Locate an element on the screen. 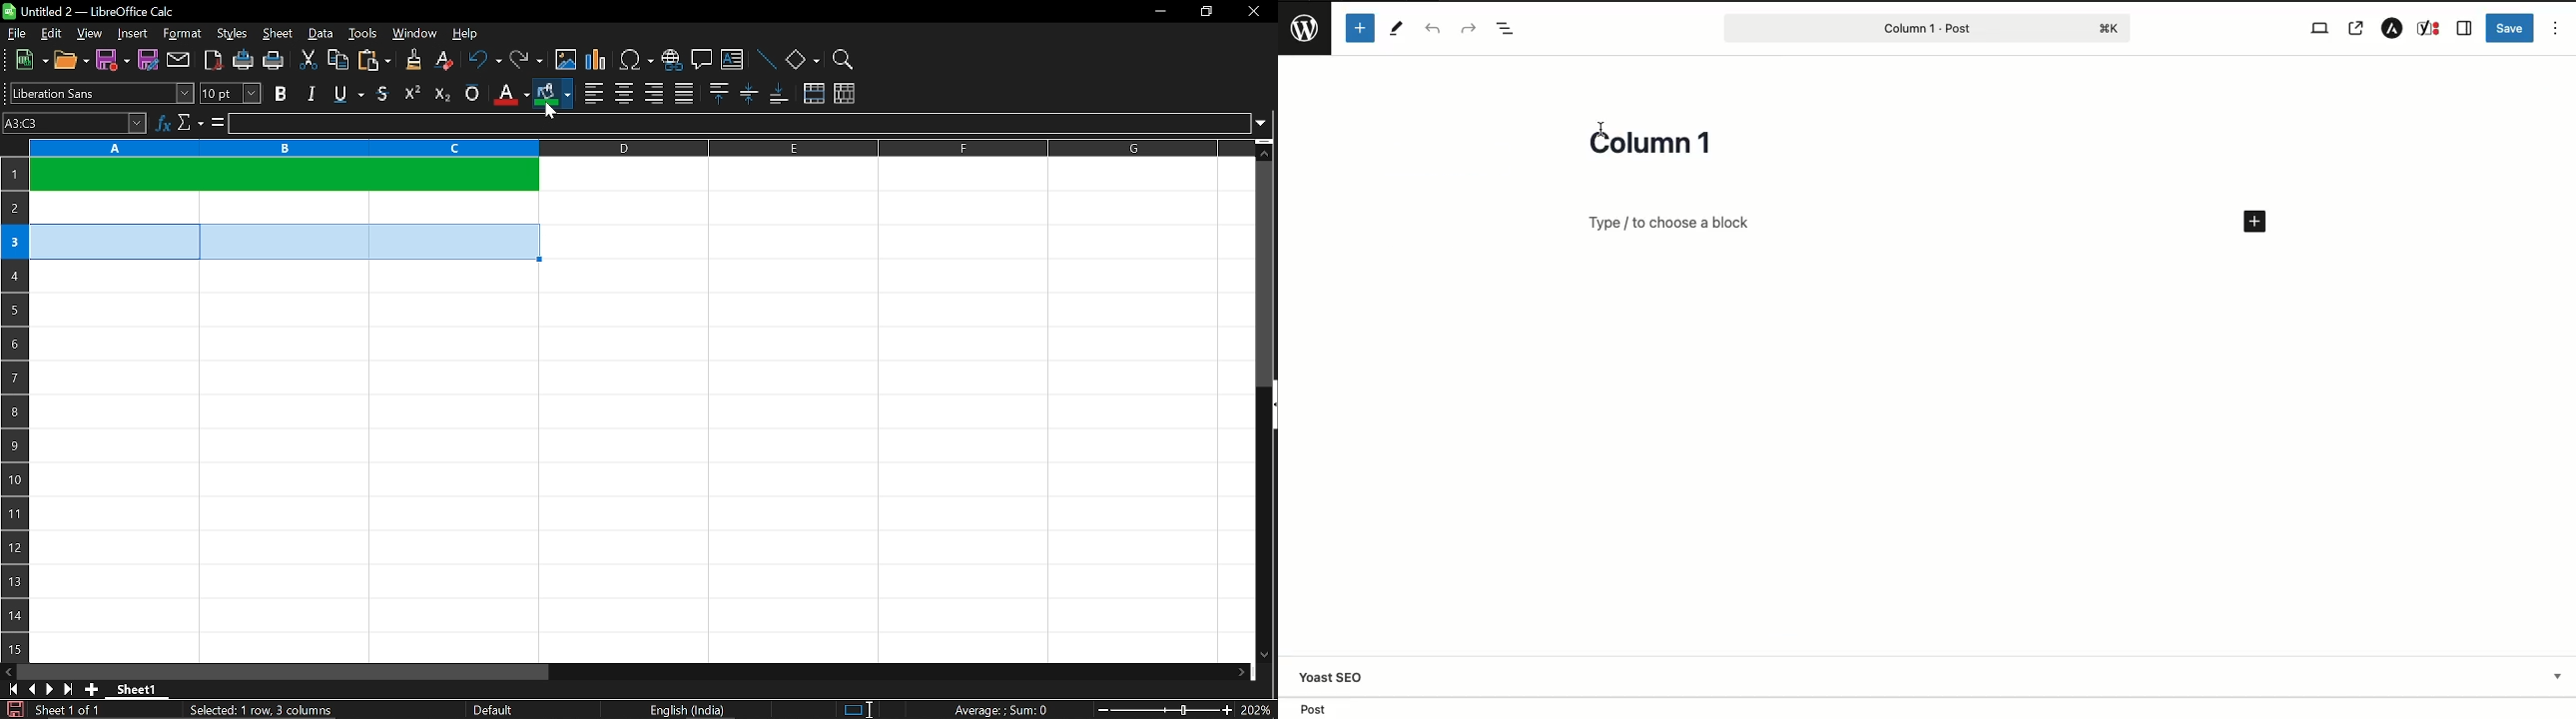 This screenshot has height=728, width=2576. insert hyperlink is located at coordinates (671, 58).